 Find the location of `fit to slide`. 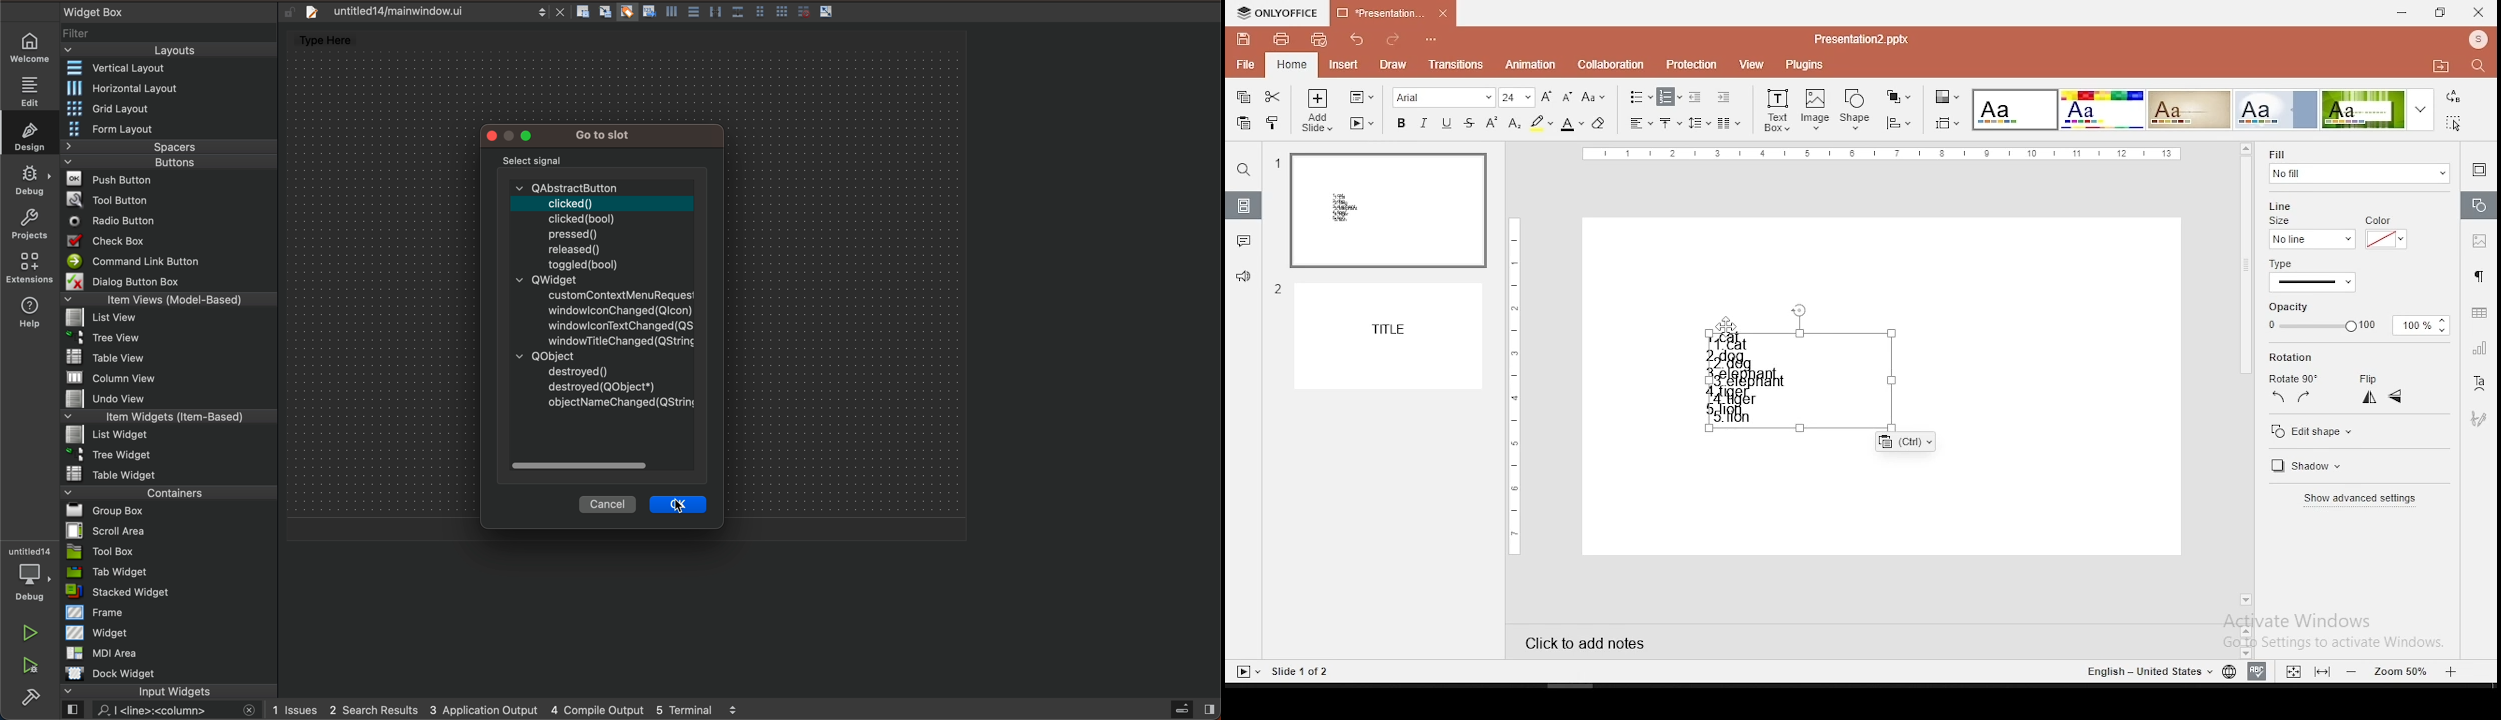

fit to slide is located at coordinates (2293, 669).